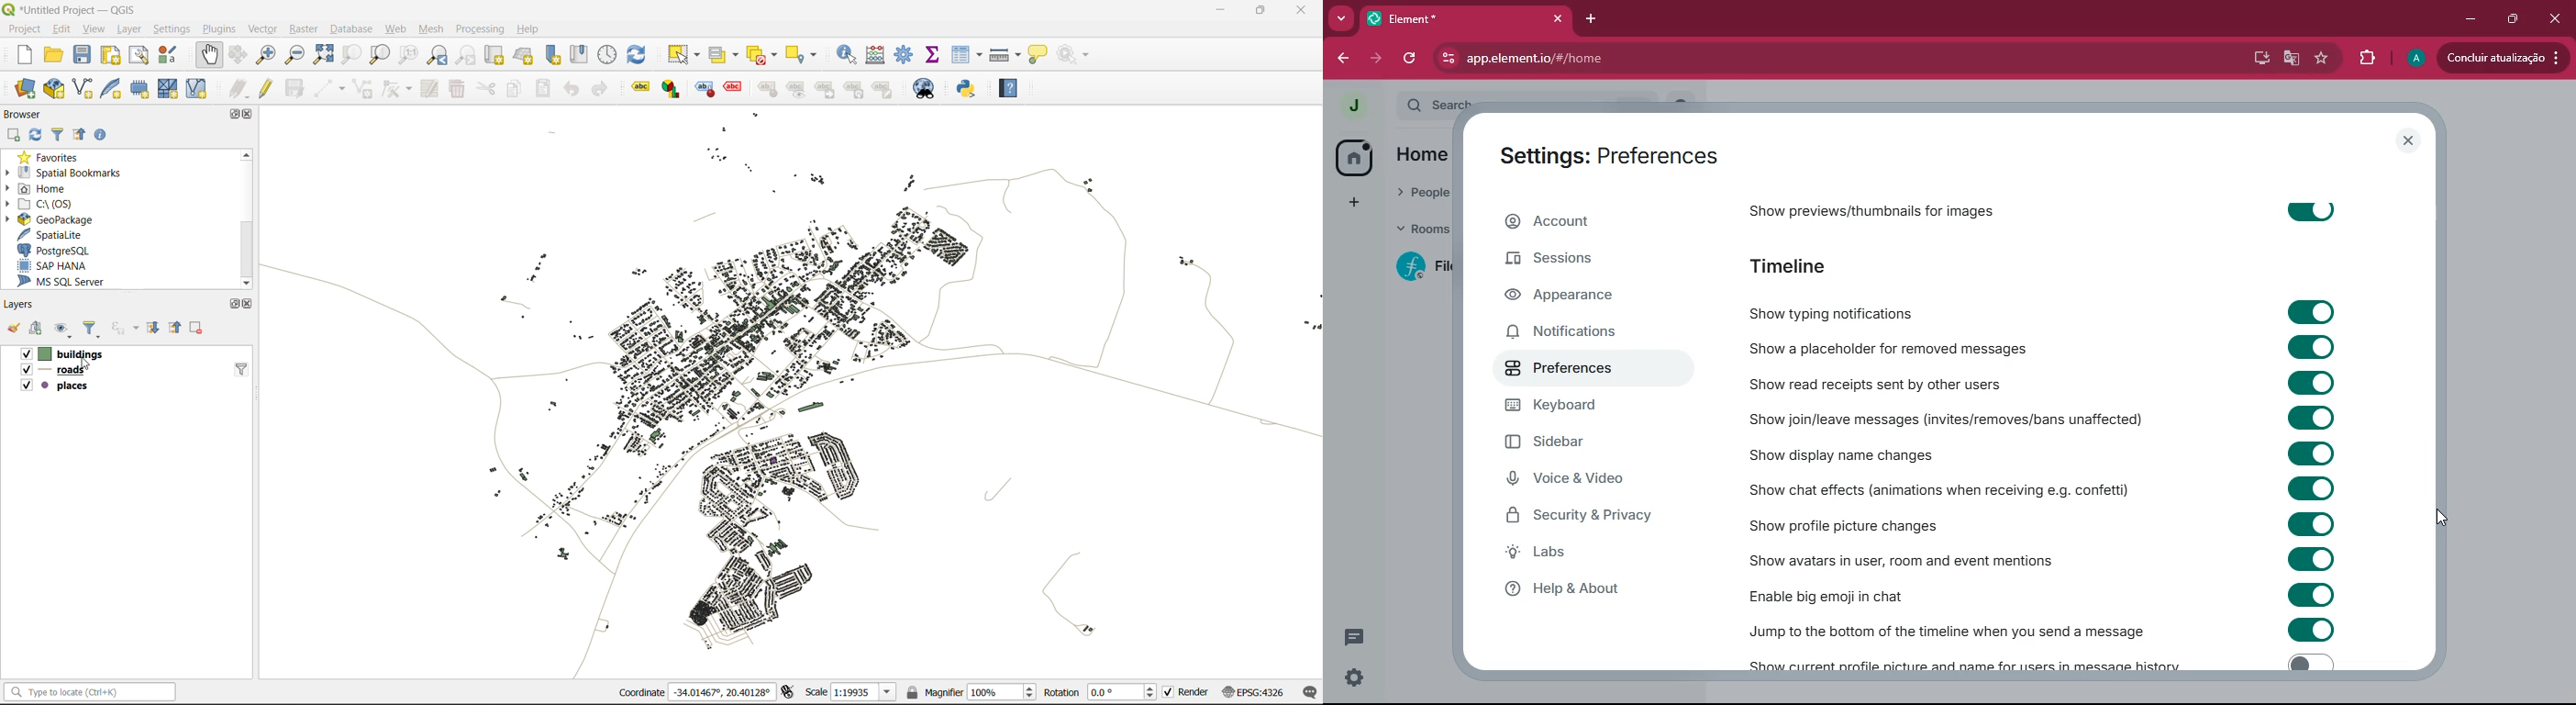  What do you see at coordinates (1422, 229) in the screenshot?
I see `rooms` at bounding box center [1422, 229].